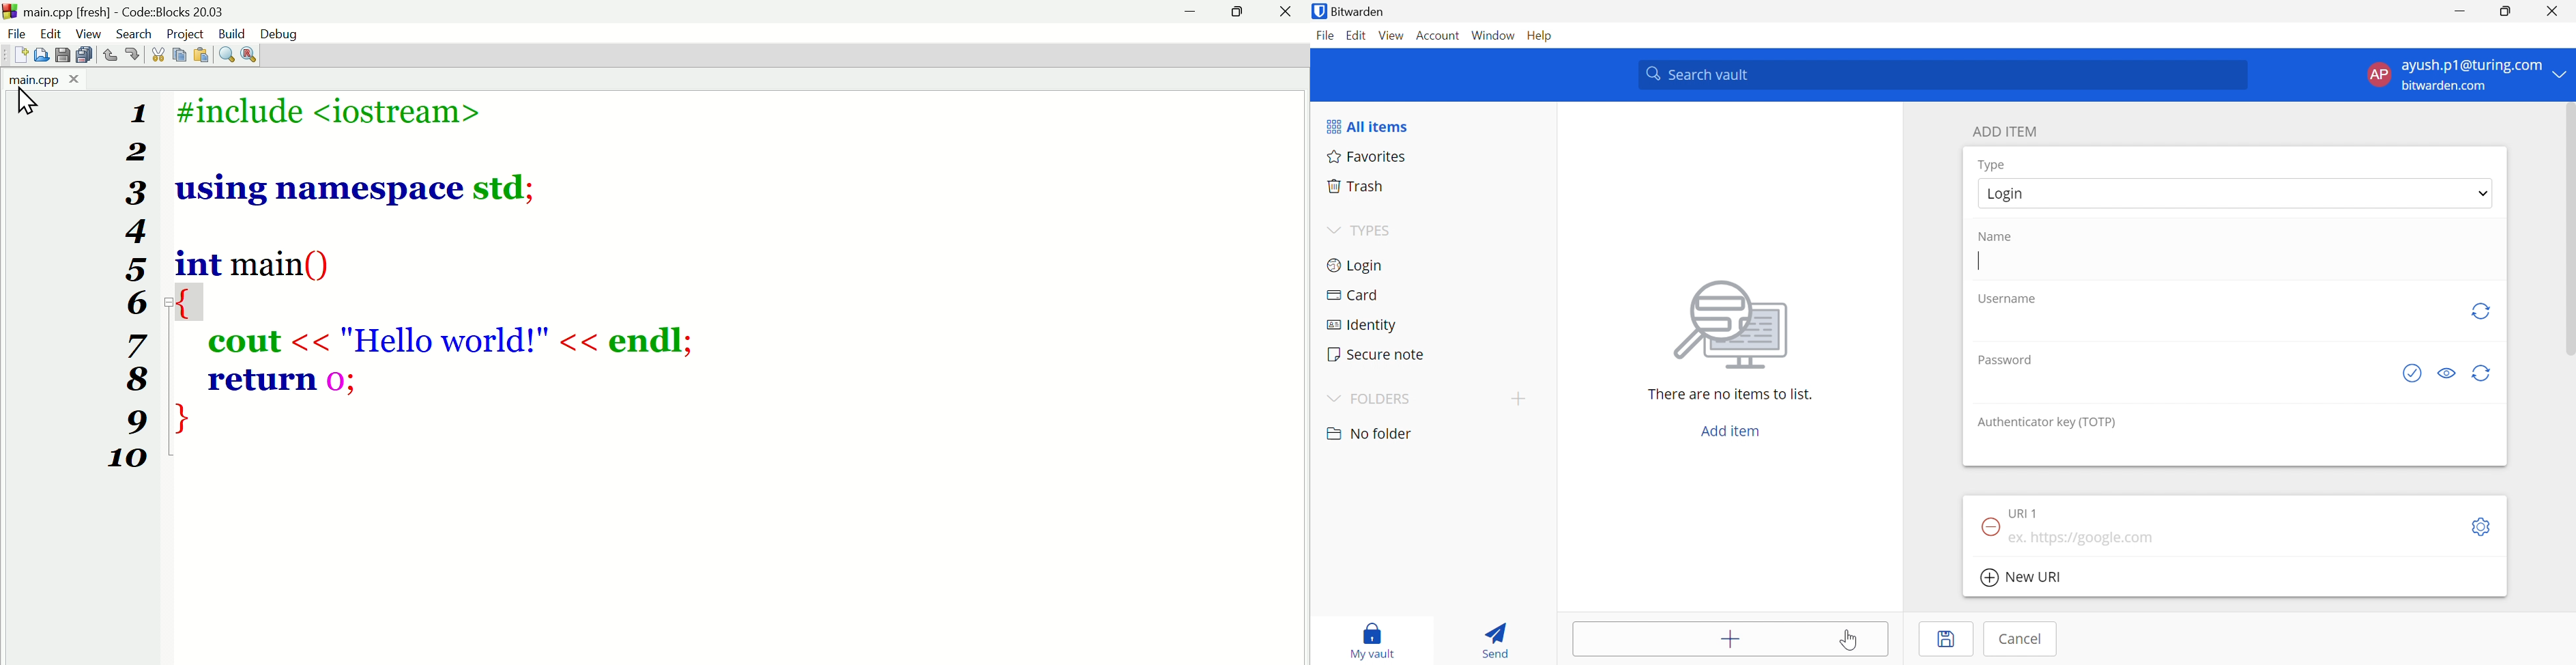  What do you see at coordinates (41, 55) in the screenshot?
I see `New` at bounding box center [41, 55].